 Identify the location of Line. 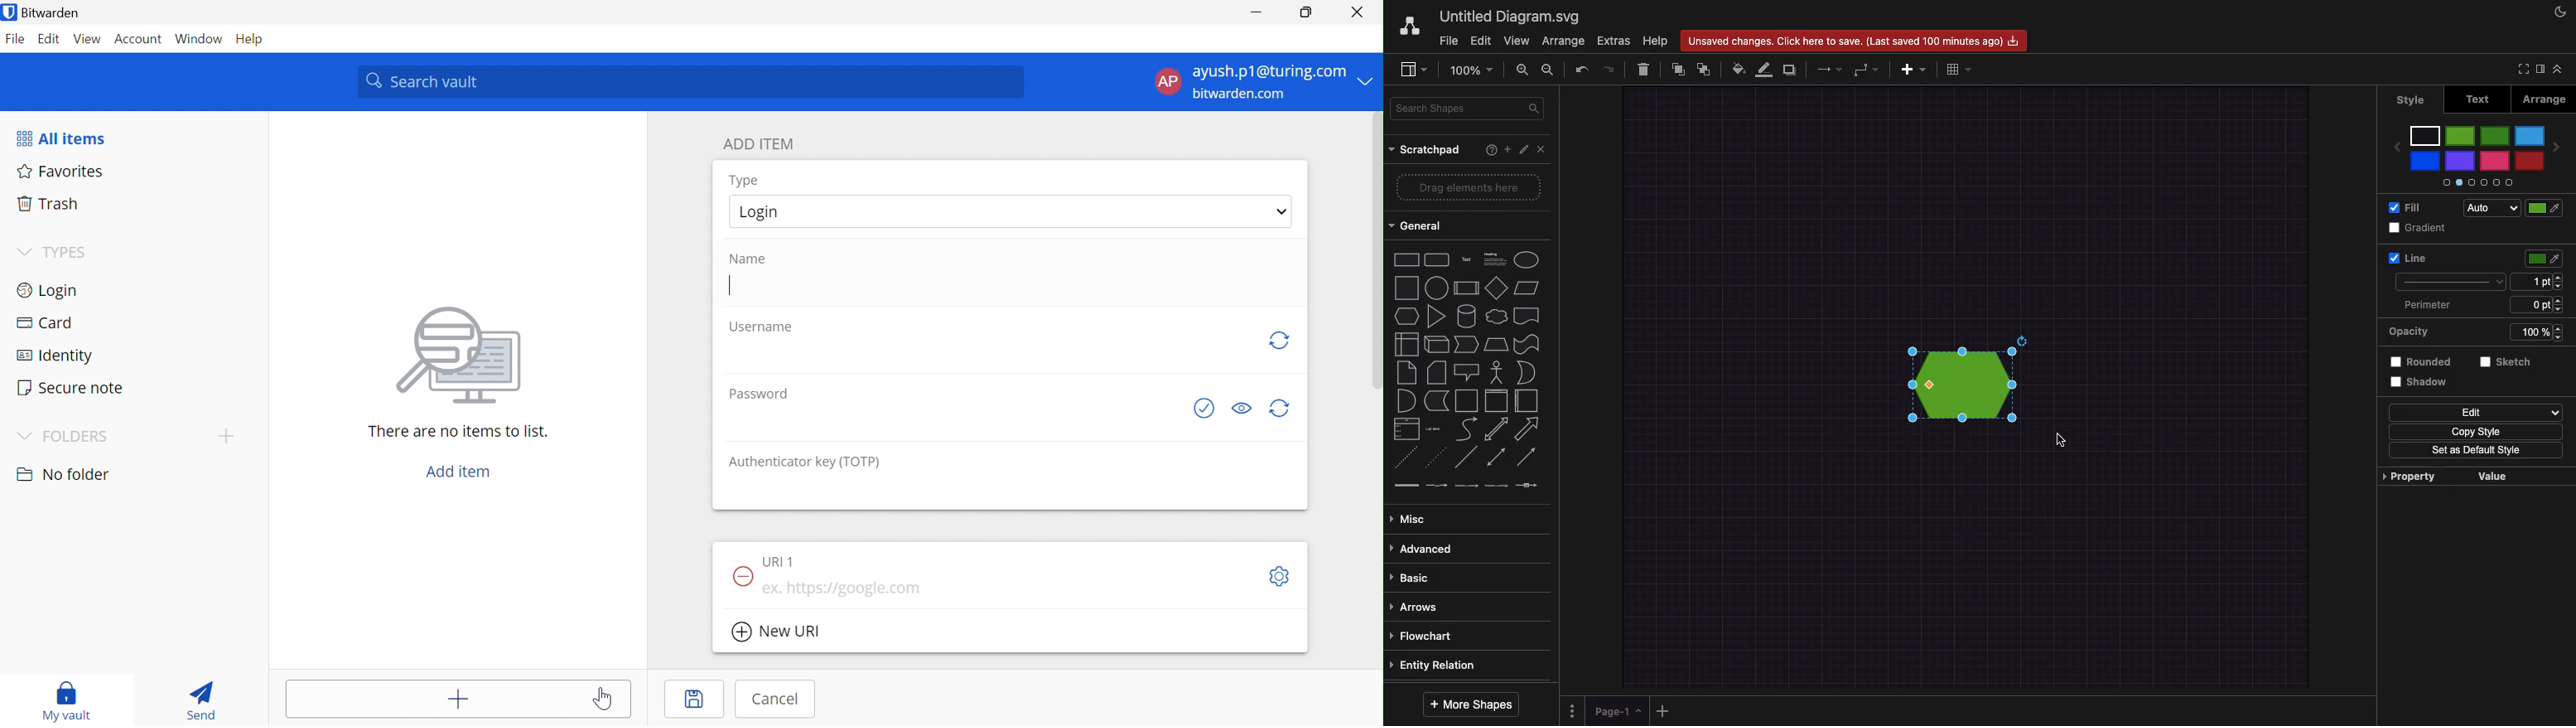
(2411, 258).